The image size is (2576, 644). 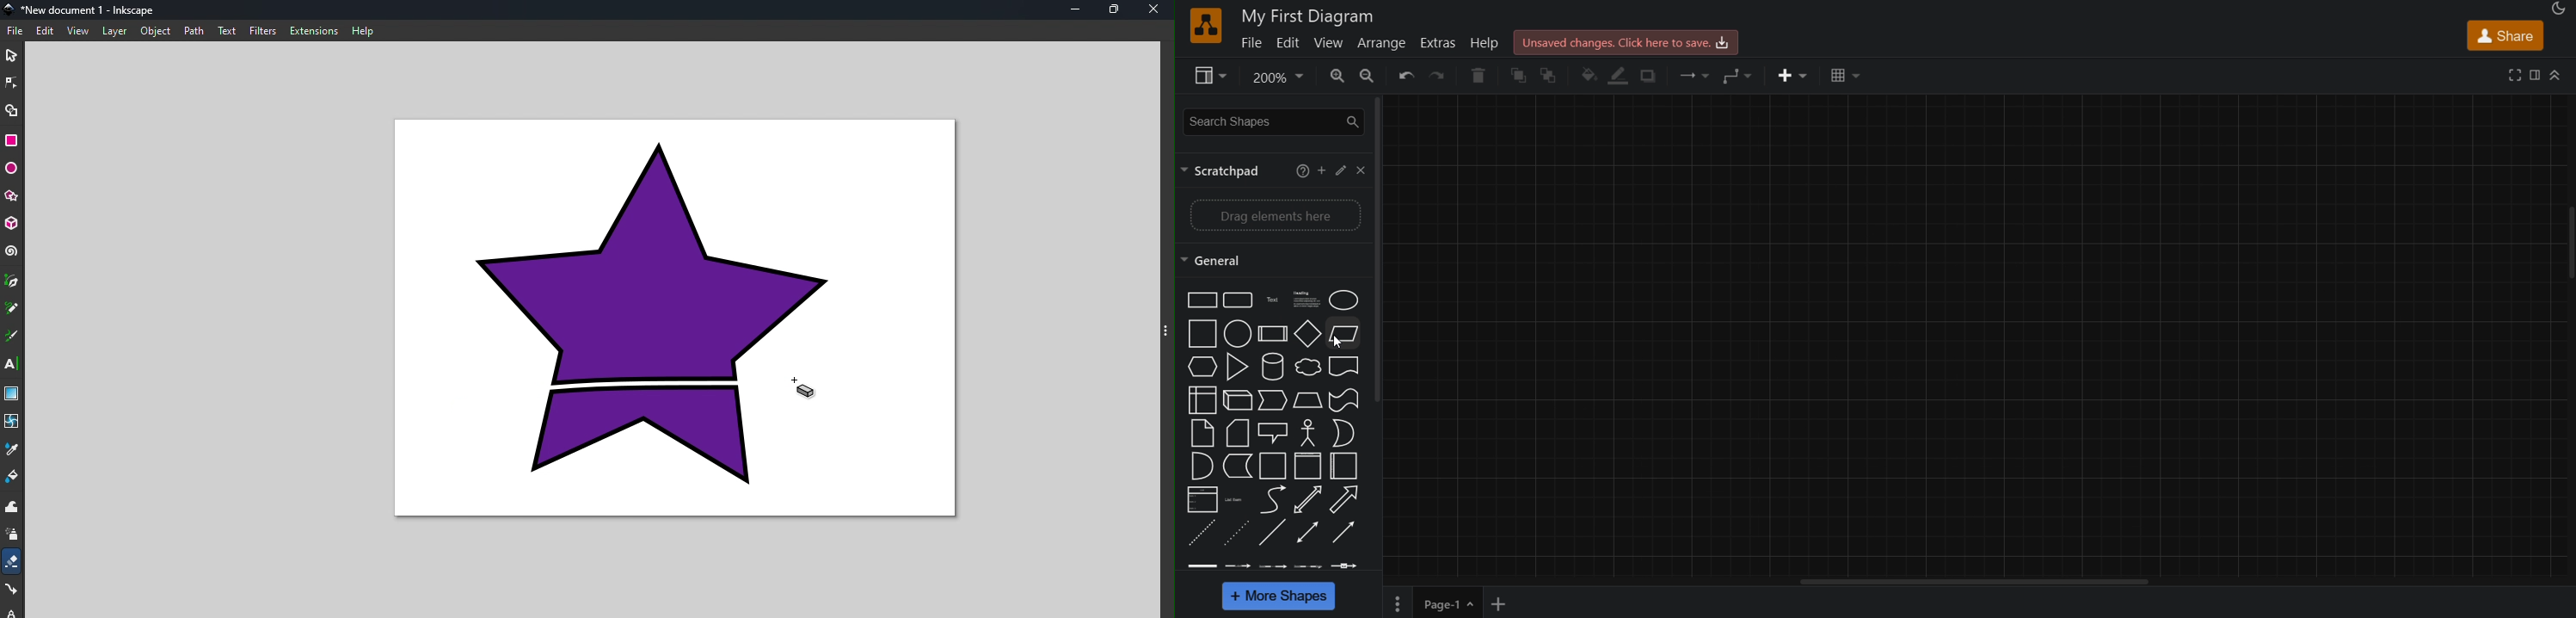 What do you see at coordinates (1844, 77) in the screenshot?
I see `table` at bounding box center [1844, 77].